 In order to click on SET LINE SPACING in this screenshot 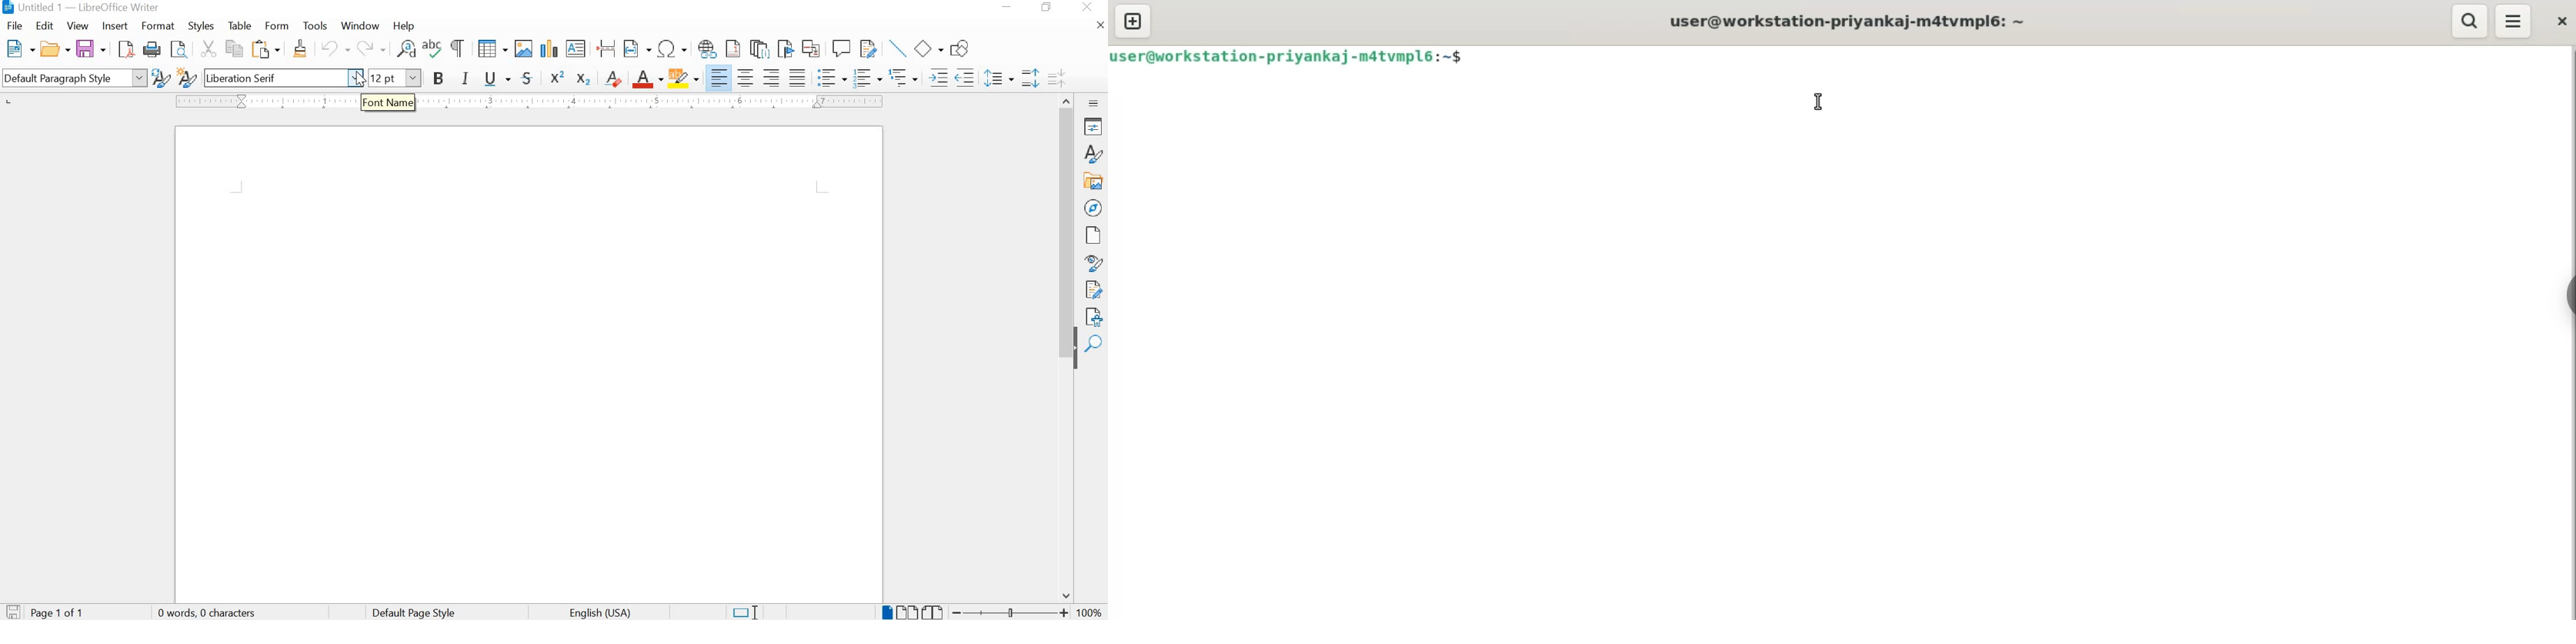, I will do `click(998, 78)`.